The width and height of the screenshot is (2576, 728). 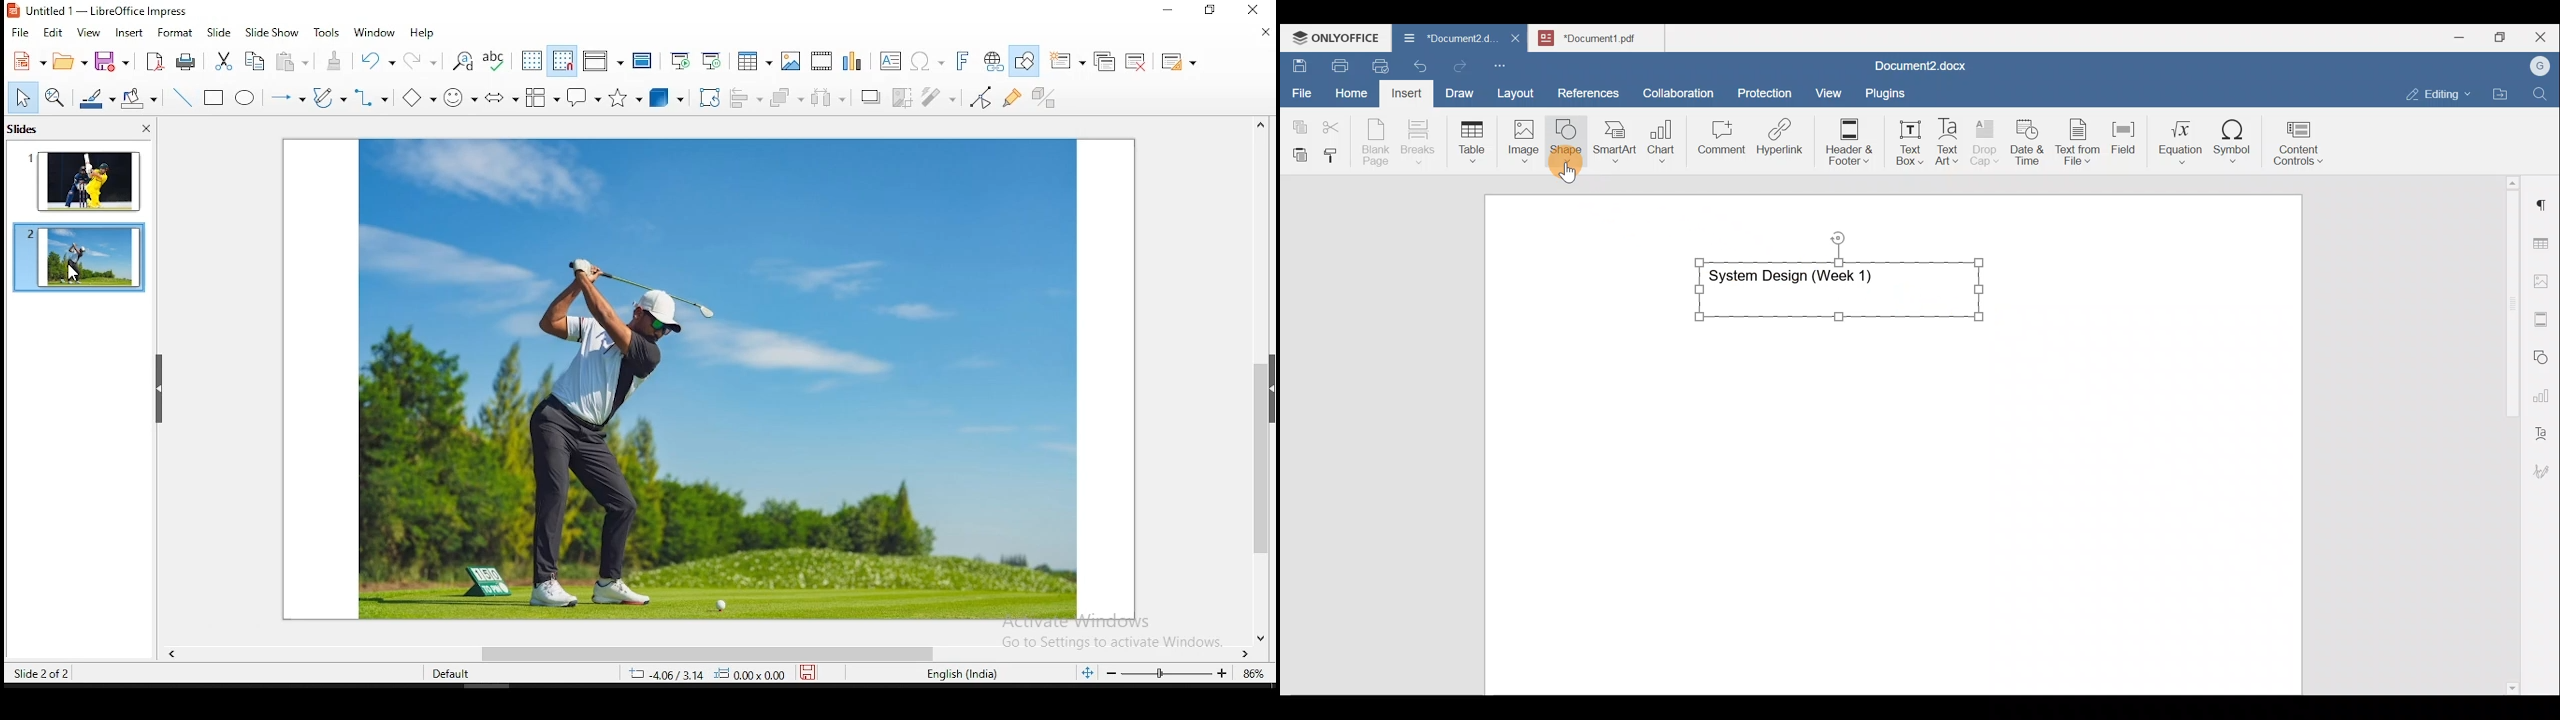 What do you see at coordinates (1250, 9) in the screenshot?
I see `close window` at bounding box center [1250, 9].